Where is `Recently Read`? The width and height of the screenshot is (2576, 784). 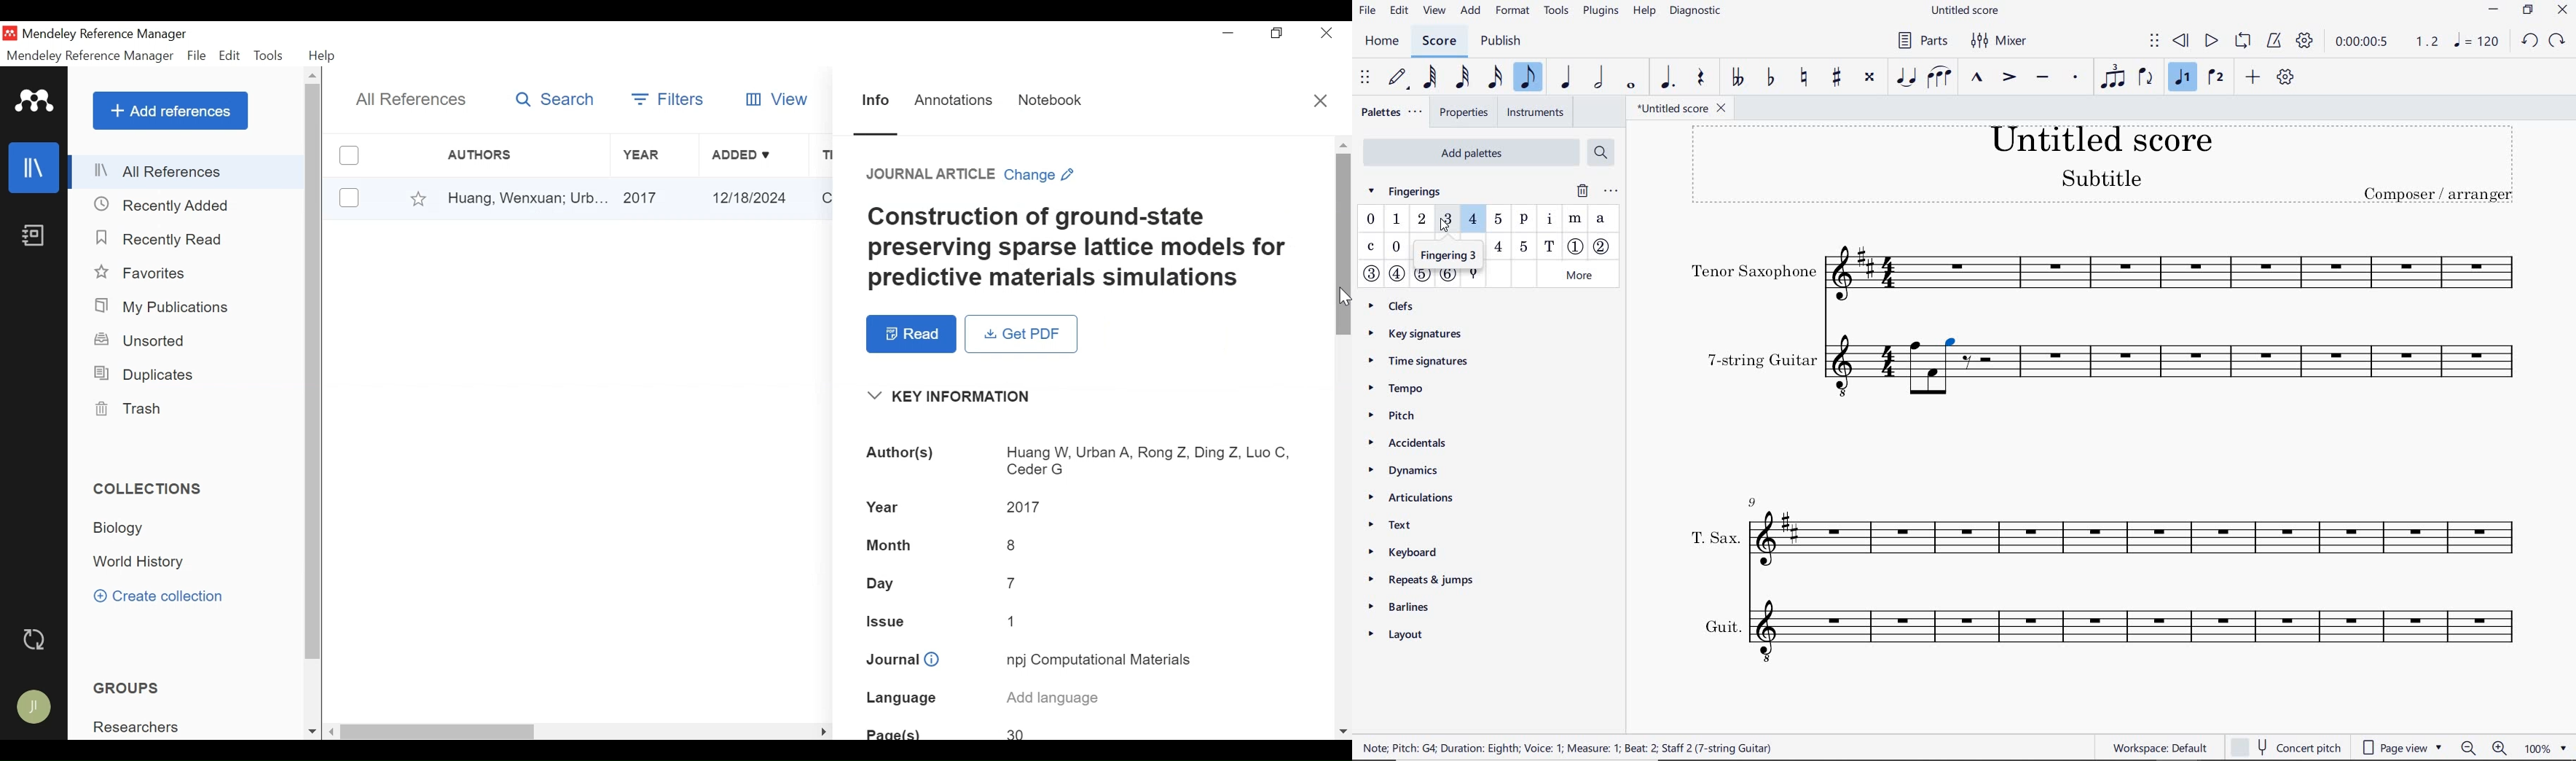
Recently Read is located at coordinates (163, 240).